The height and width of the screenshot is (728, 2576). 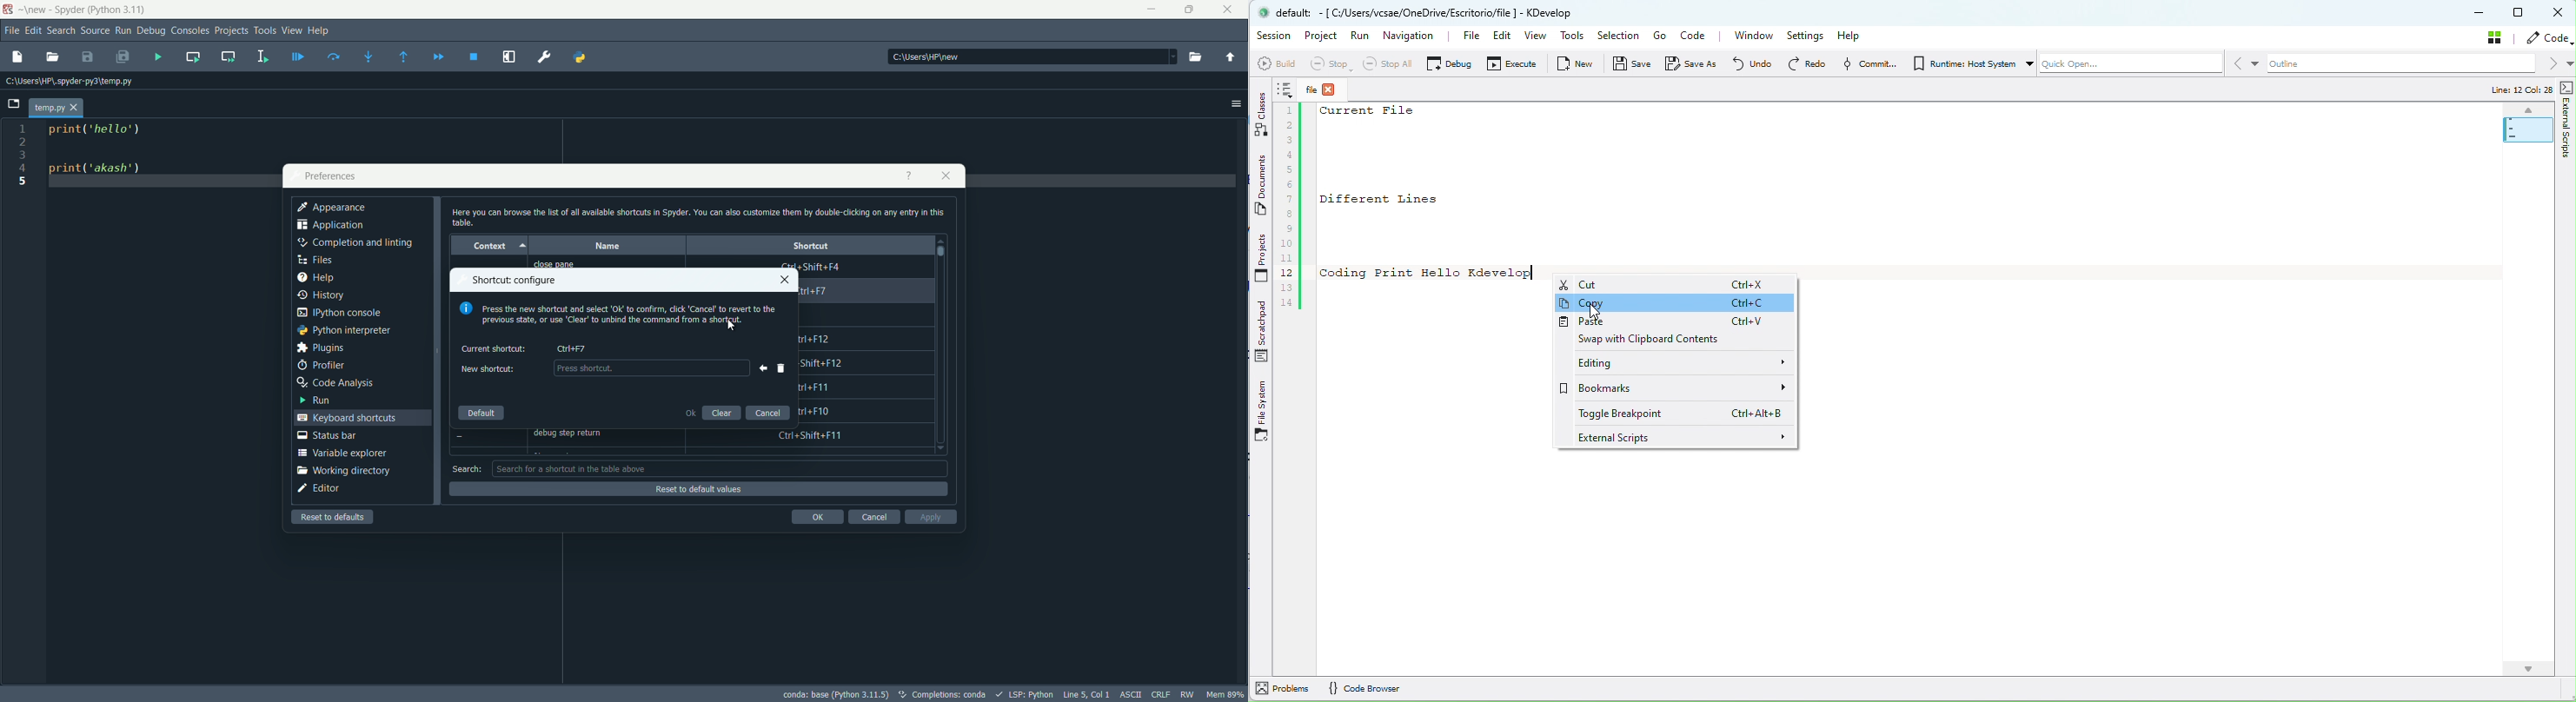 What do you see at coordinates (495, 348) in the screenshot?
I see `current shortcut` at bounding box center [495, 348].